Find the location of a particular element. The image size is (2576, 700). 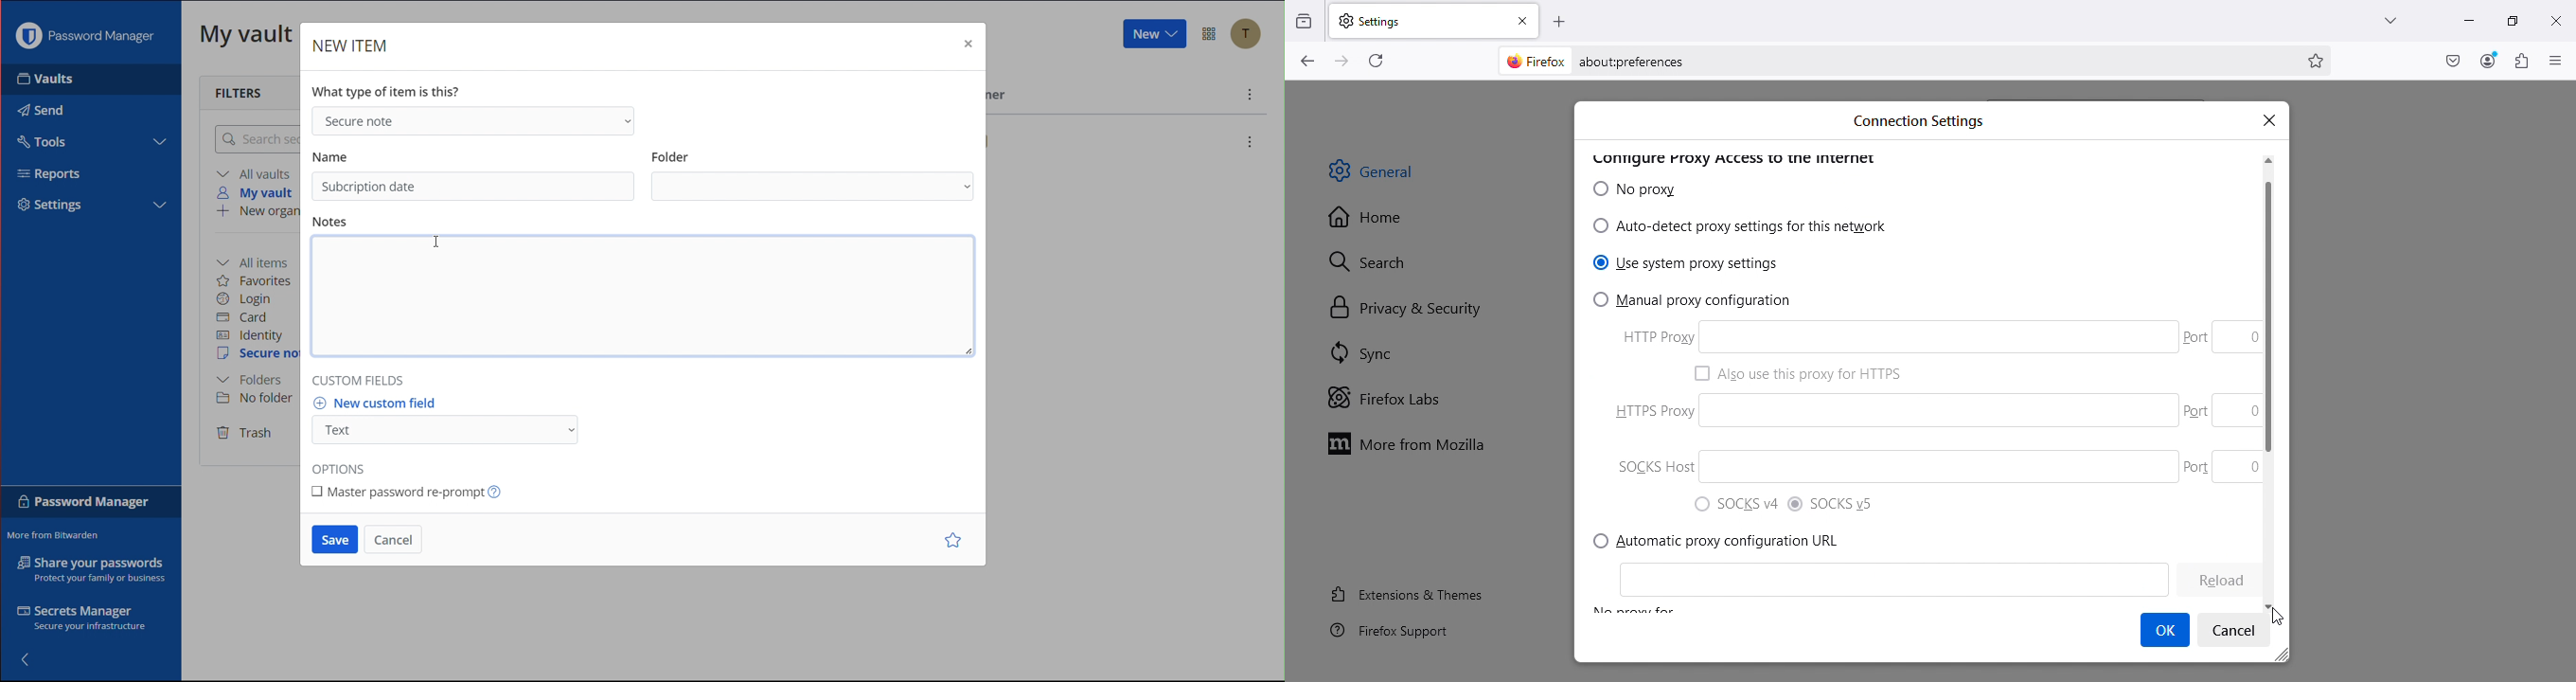

New is located at coordinates (1153, 34).